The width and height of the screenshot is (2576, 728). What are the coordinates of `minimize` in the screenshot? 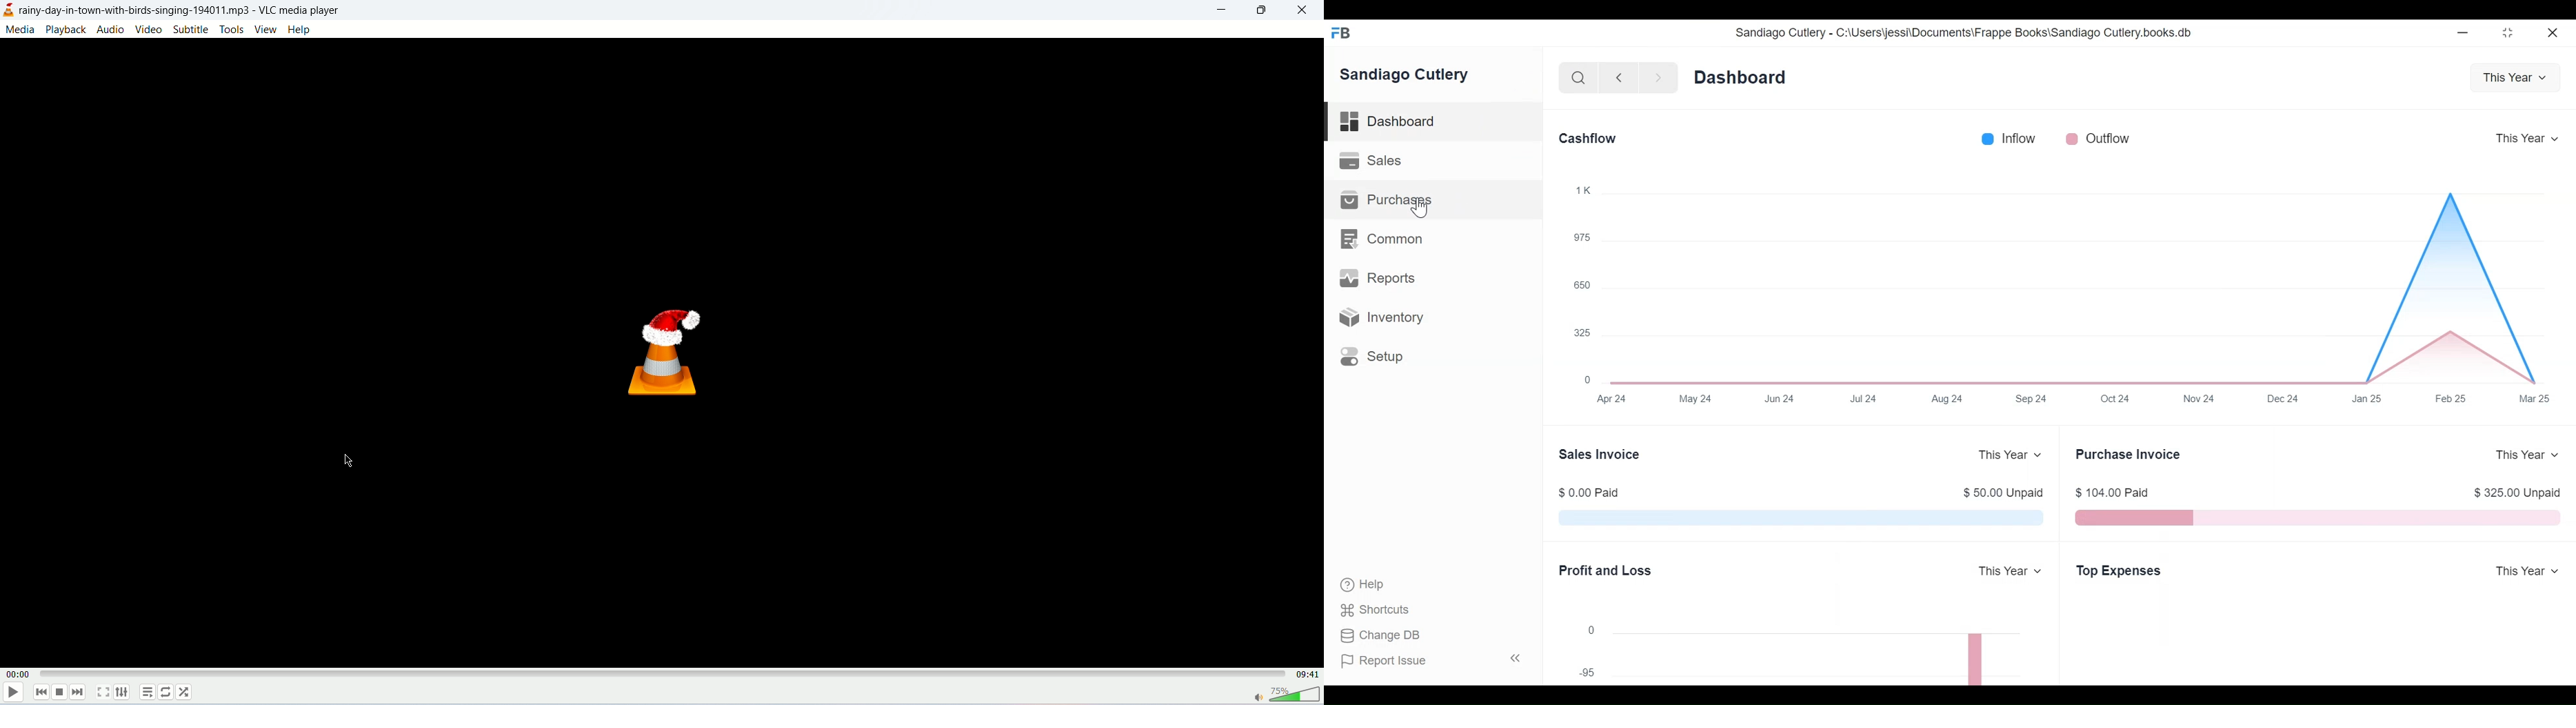 It's located at (2464, 33).